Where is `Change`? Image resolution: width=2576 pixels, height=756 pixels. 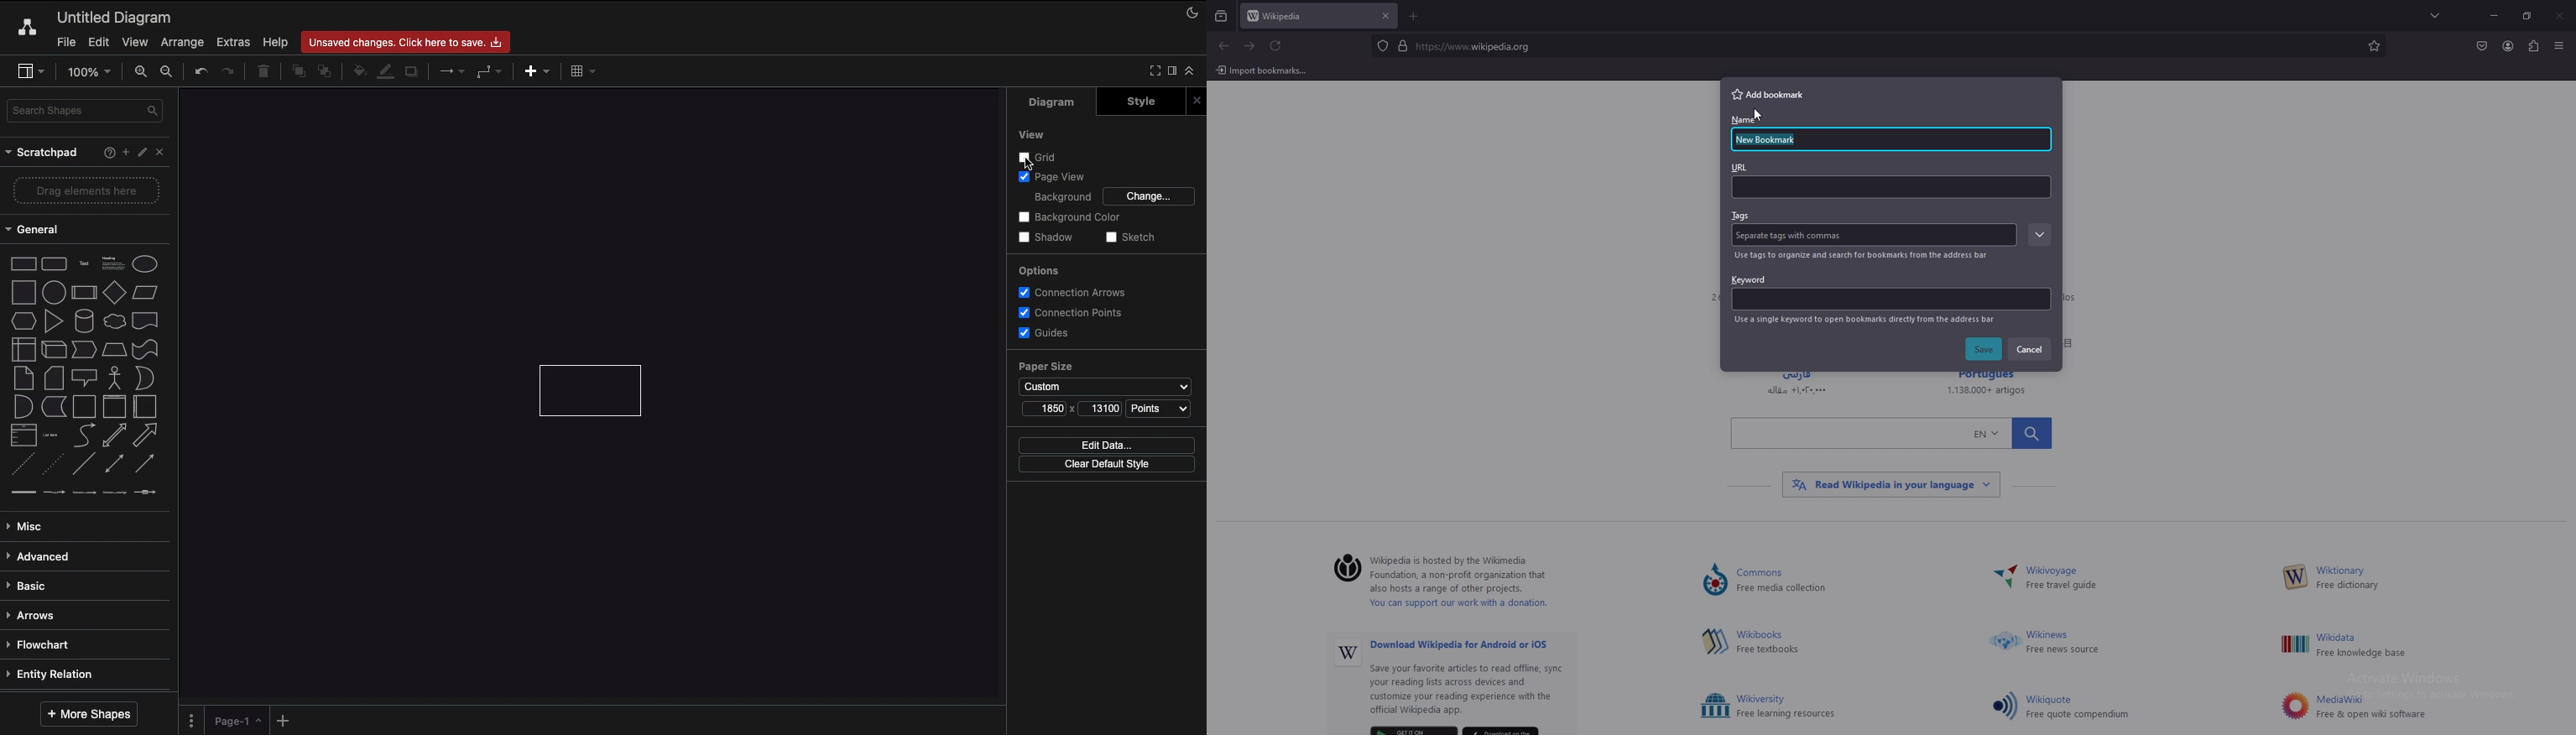
Change is located at coordinates (1150, 197).